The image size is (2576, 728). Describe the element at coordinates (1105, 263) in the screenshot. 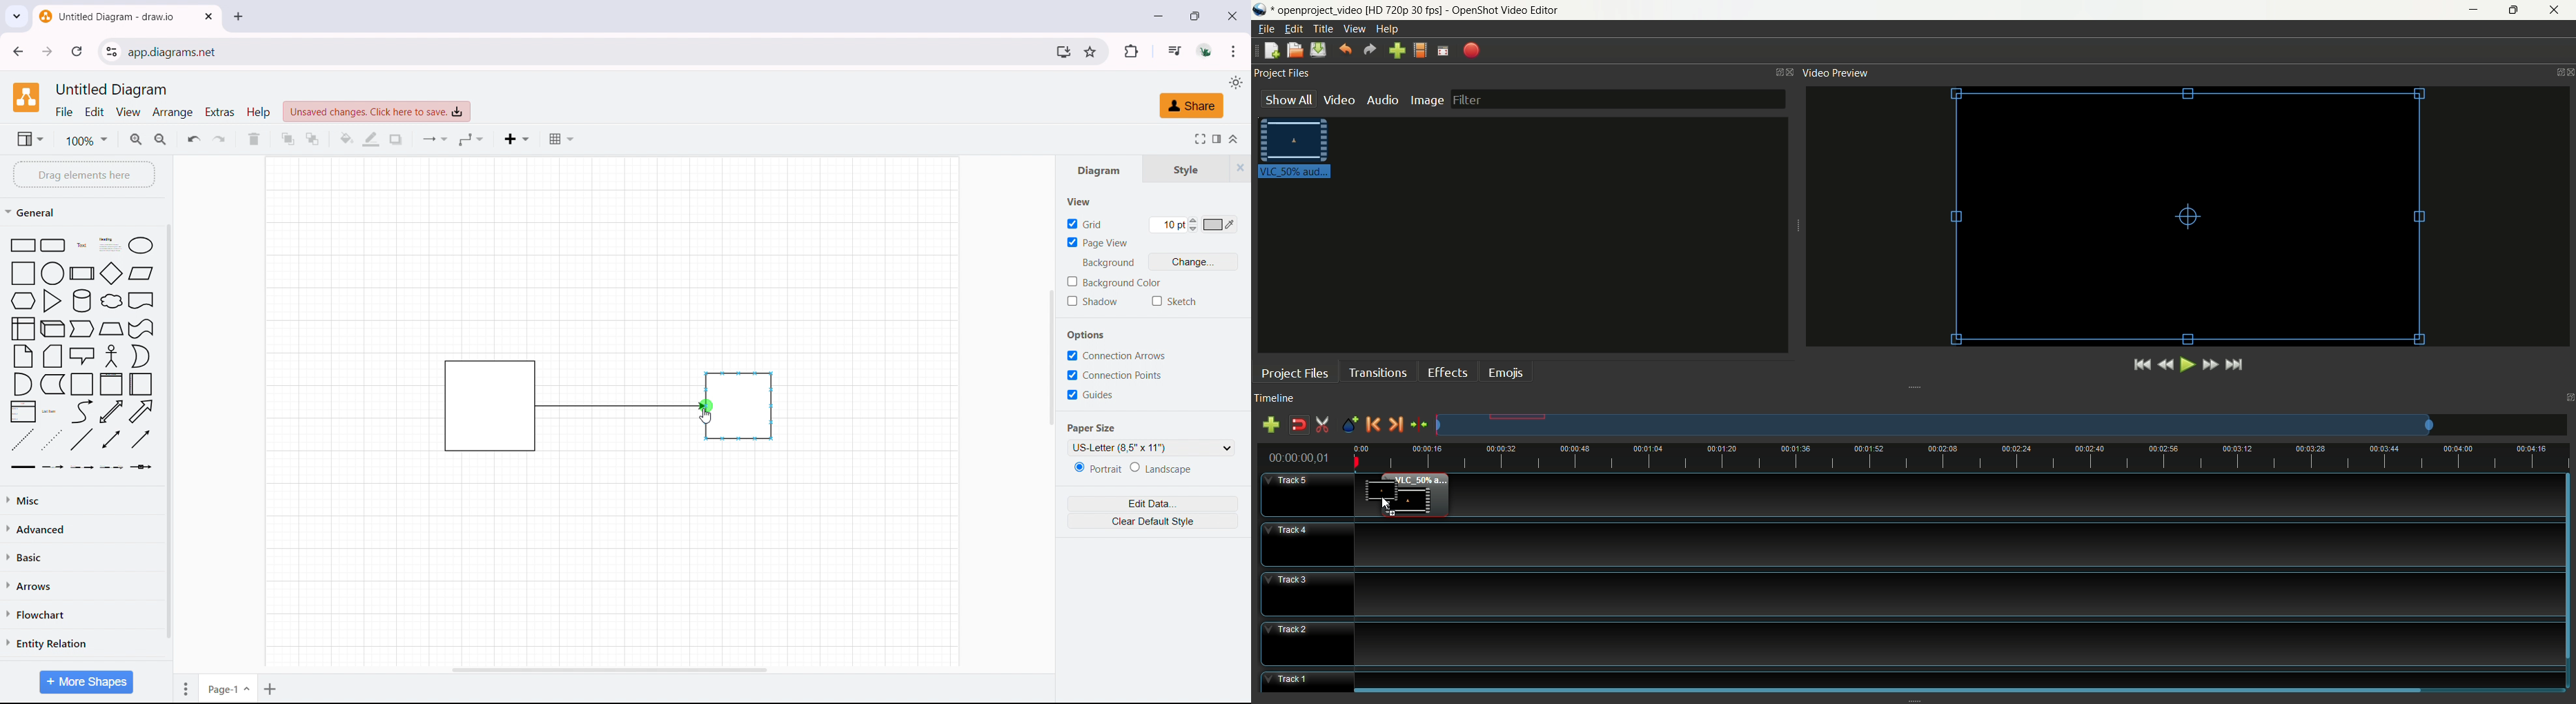

I see `Background` at that location.